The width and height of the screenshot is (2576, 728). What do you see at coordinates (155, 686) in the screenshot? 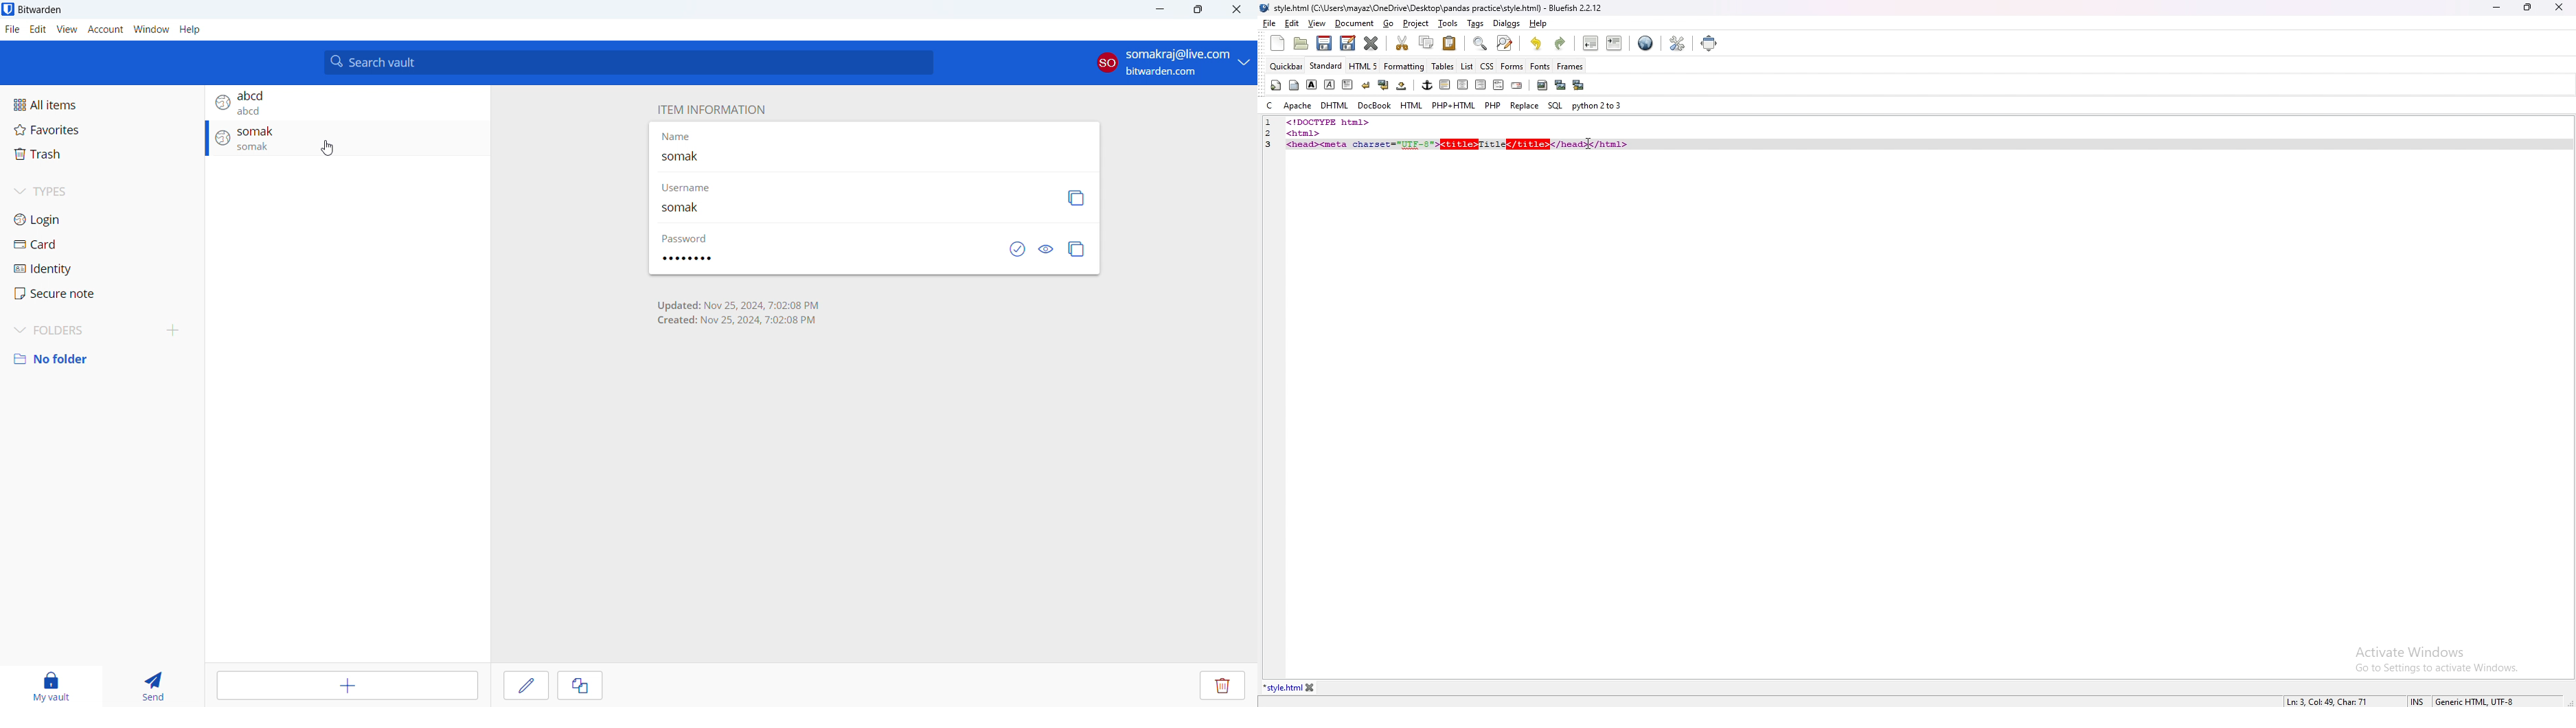
I see `send` at bounding box center [155, 686].